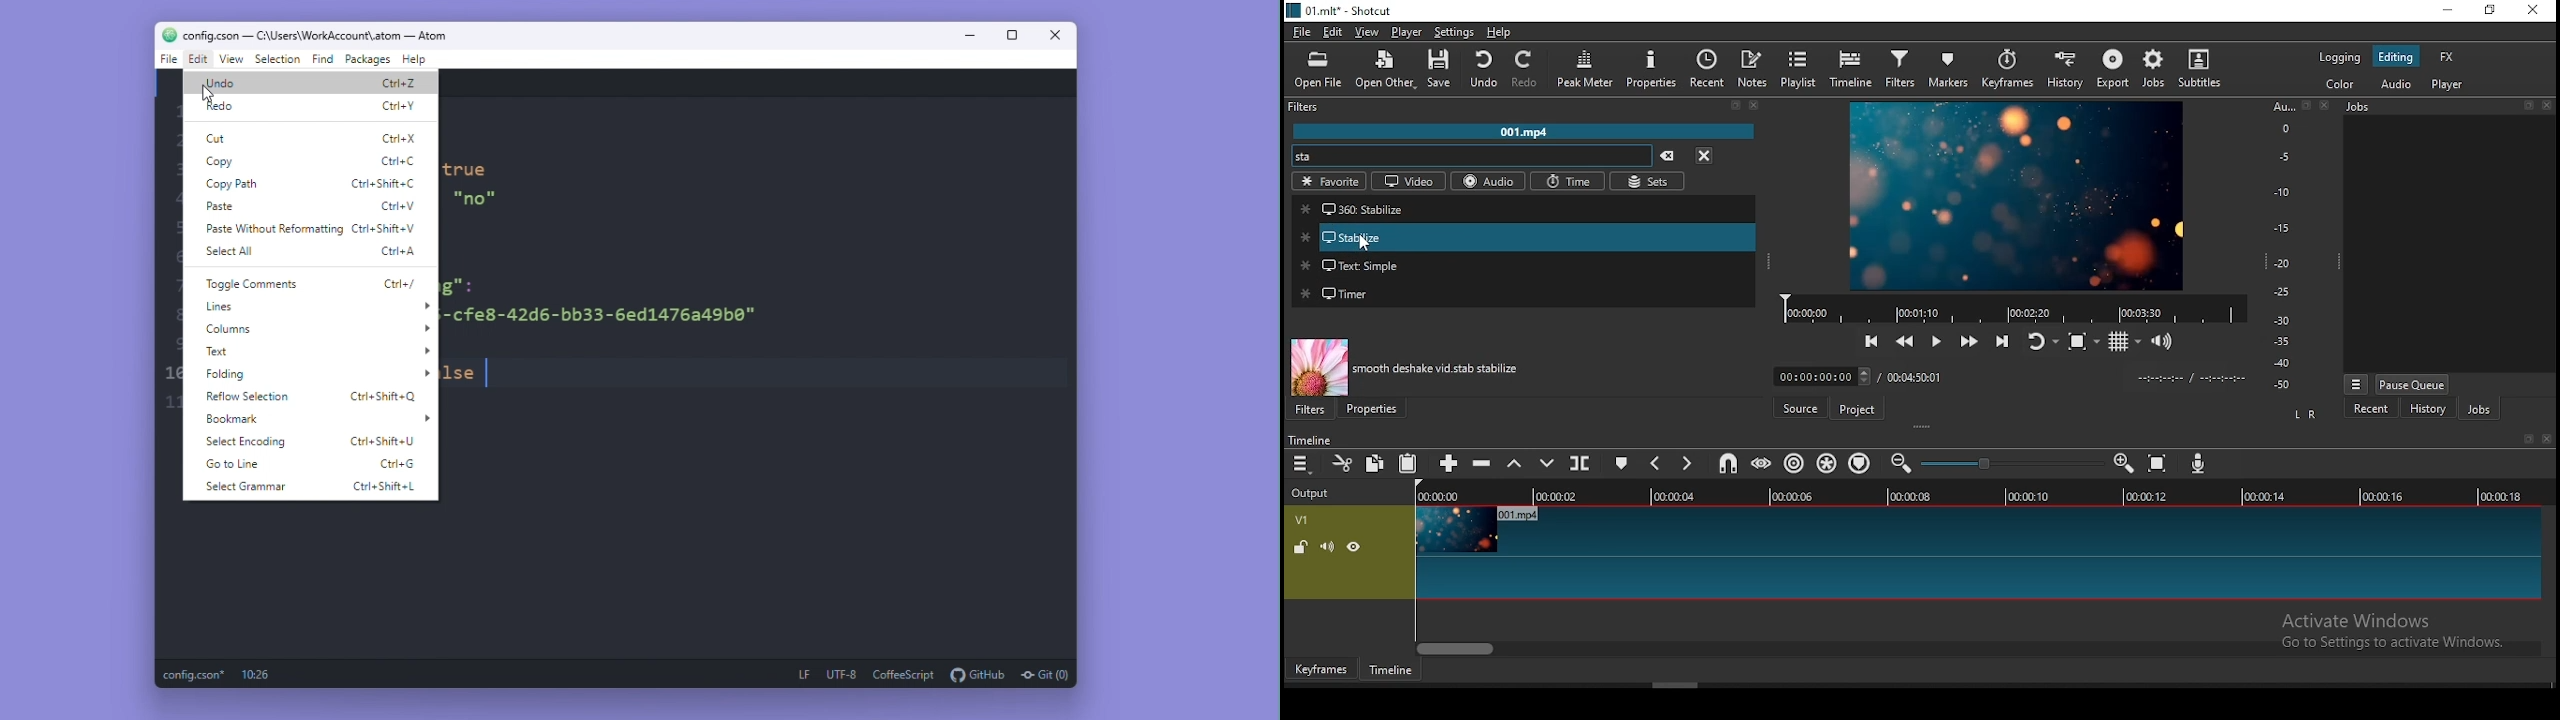 This screenshot has width=2576, height=728. Describe the element at coordinates (1975, 648) in the screenshot. I see `scroll bar` at that location.